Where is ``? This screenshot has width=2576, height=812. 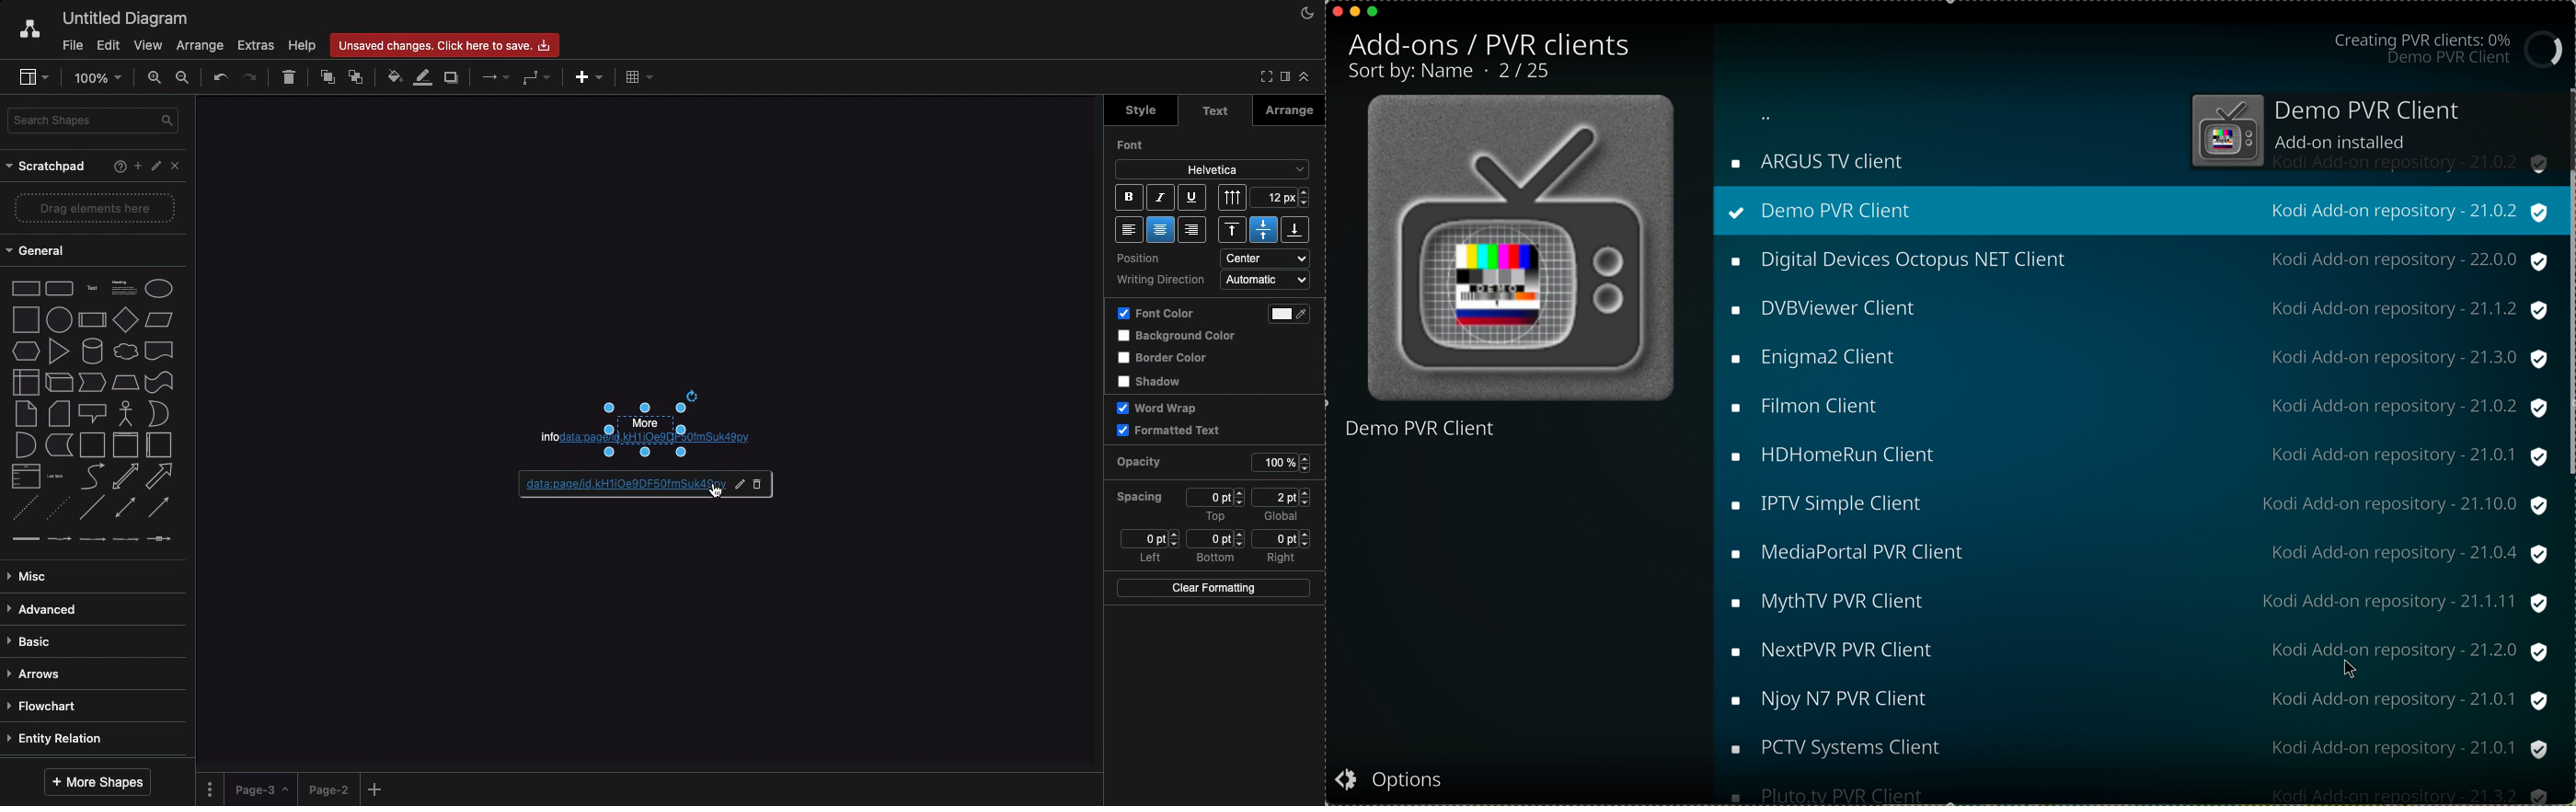  is located at coordinates (2136, 357).